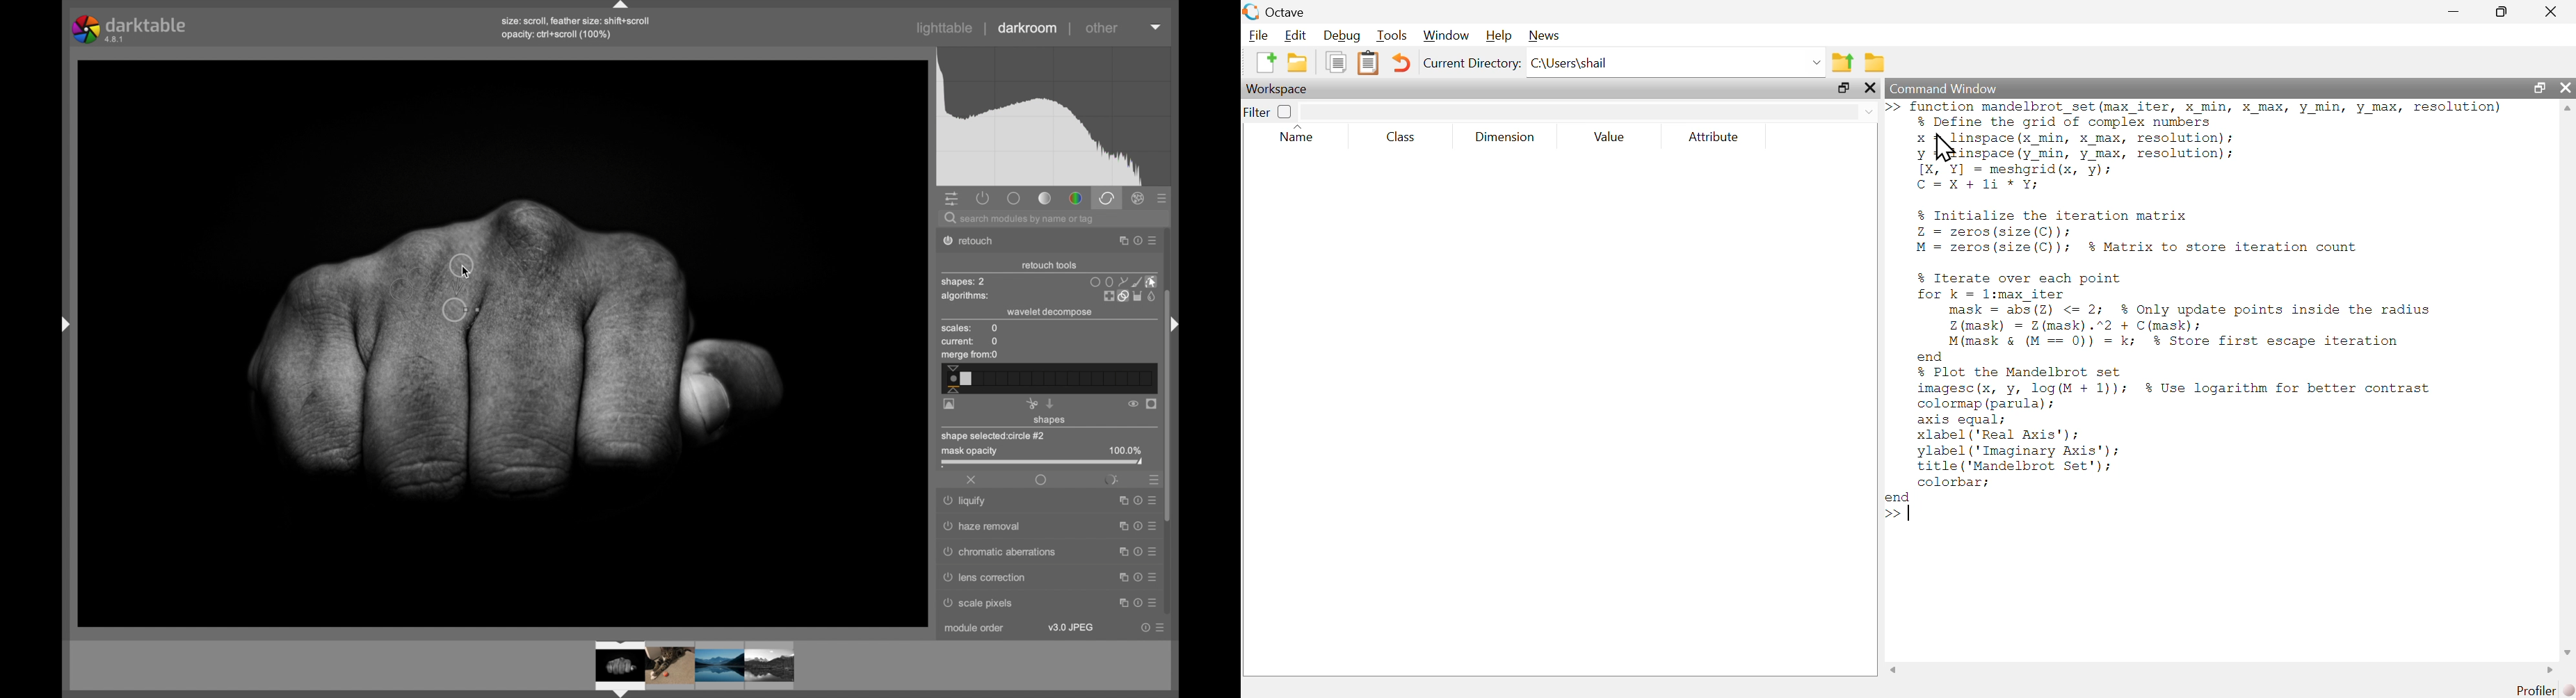  Describe the element at coordinates (1136, 526) in the screenshot. I see `help` at that location.